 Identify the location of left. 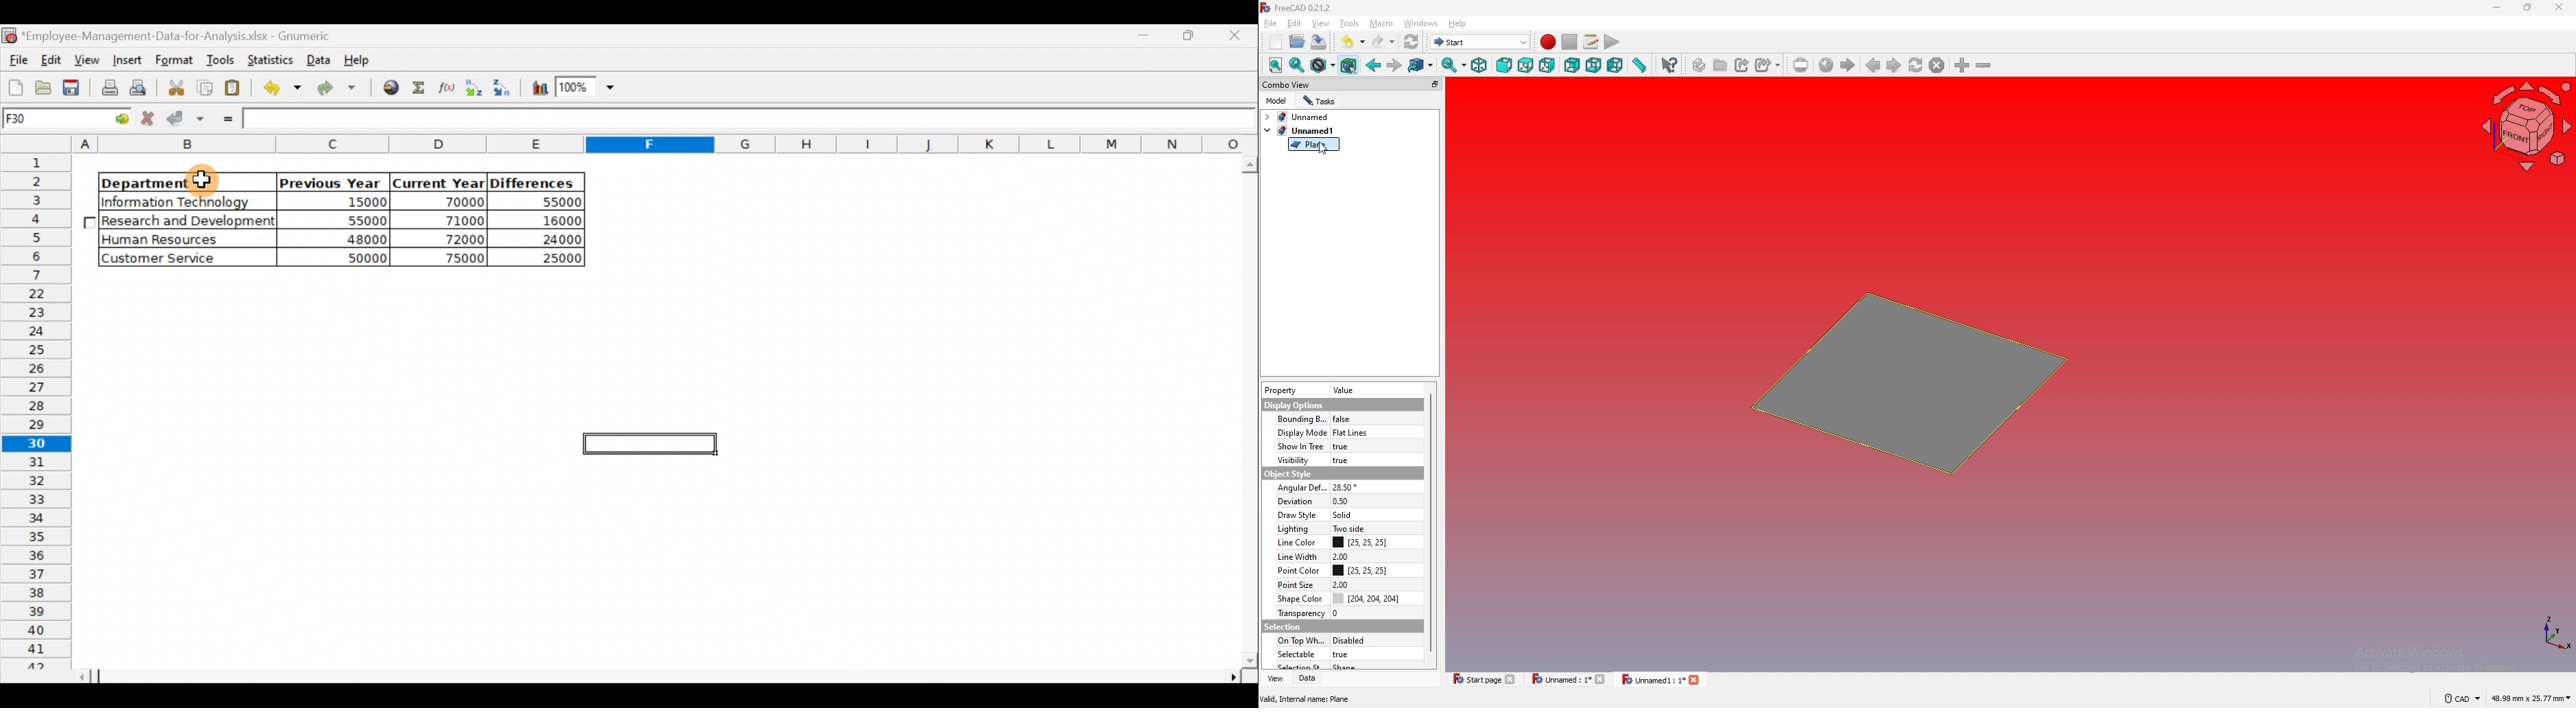
(1615, 66).